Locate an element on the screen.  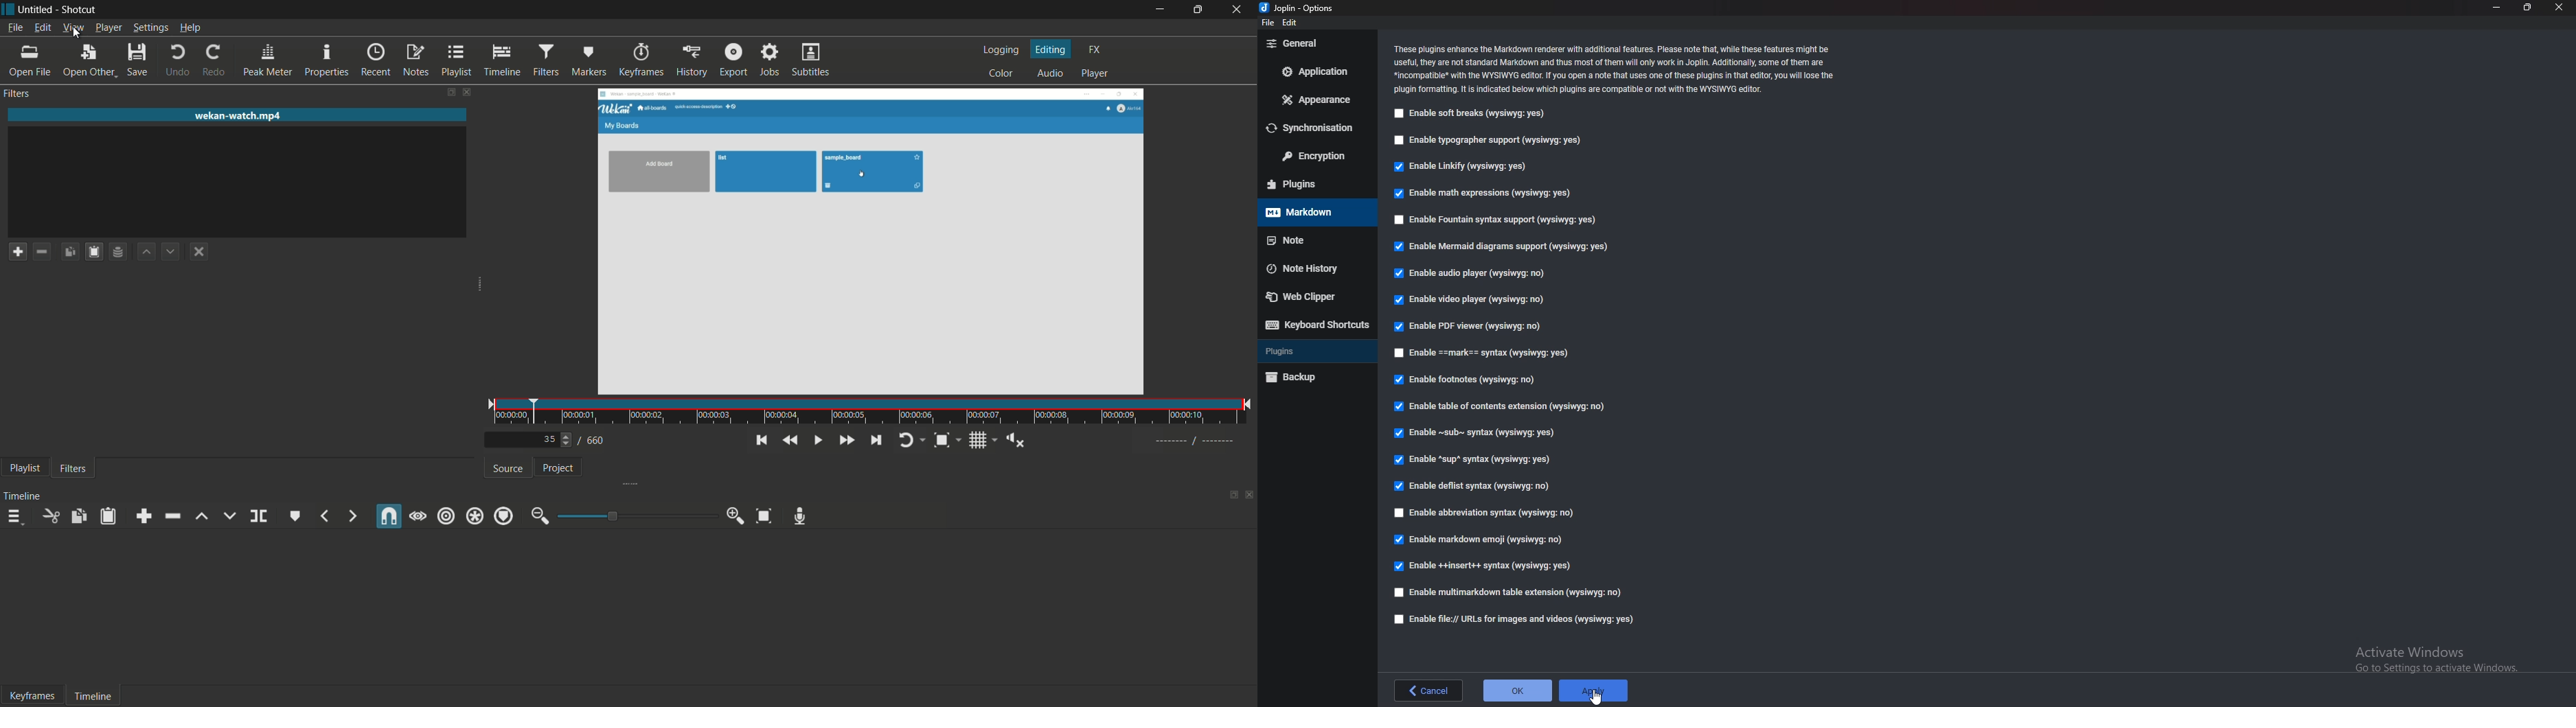
timeline is located at coordinates (95, 697).